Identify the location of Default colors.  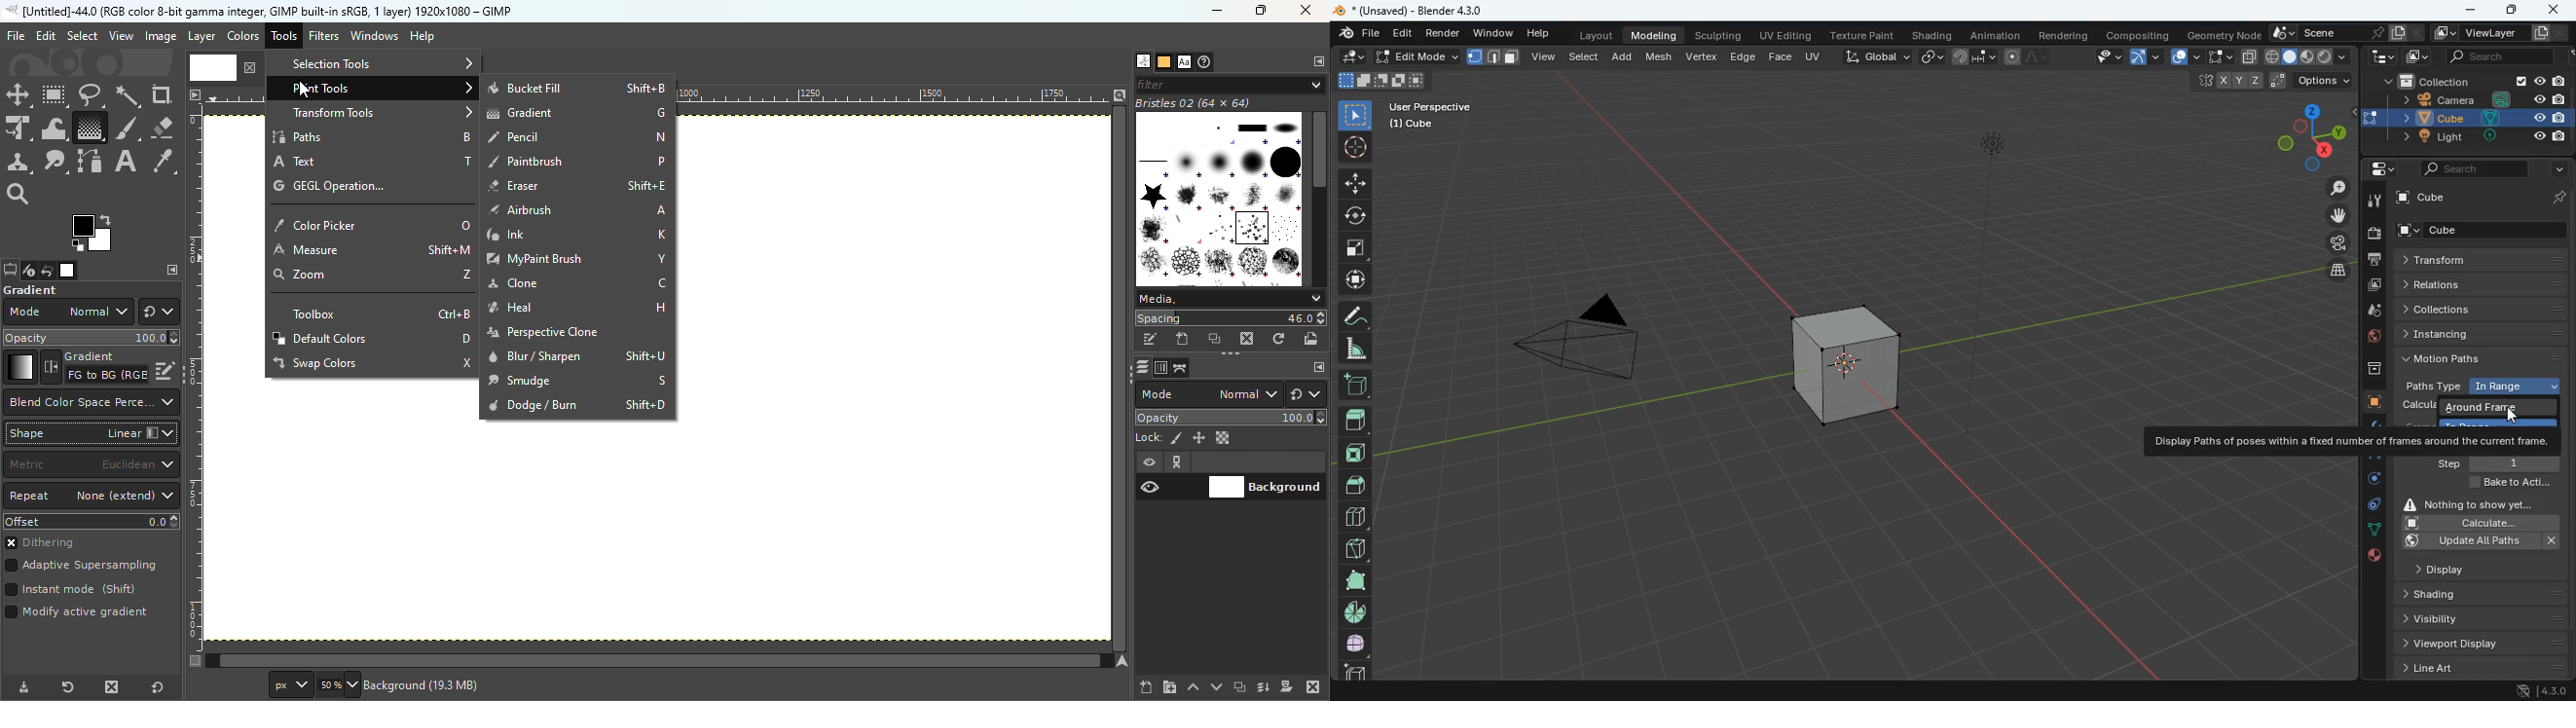
(372, 339).